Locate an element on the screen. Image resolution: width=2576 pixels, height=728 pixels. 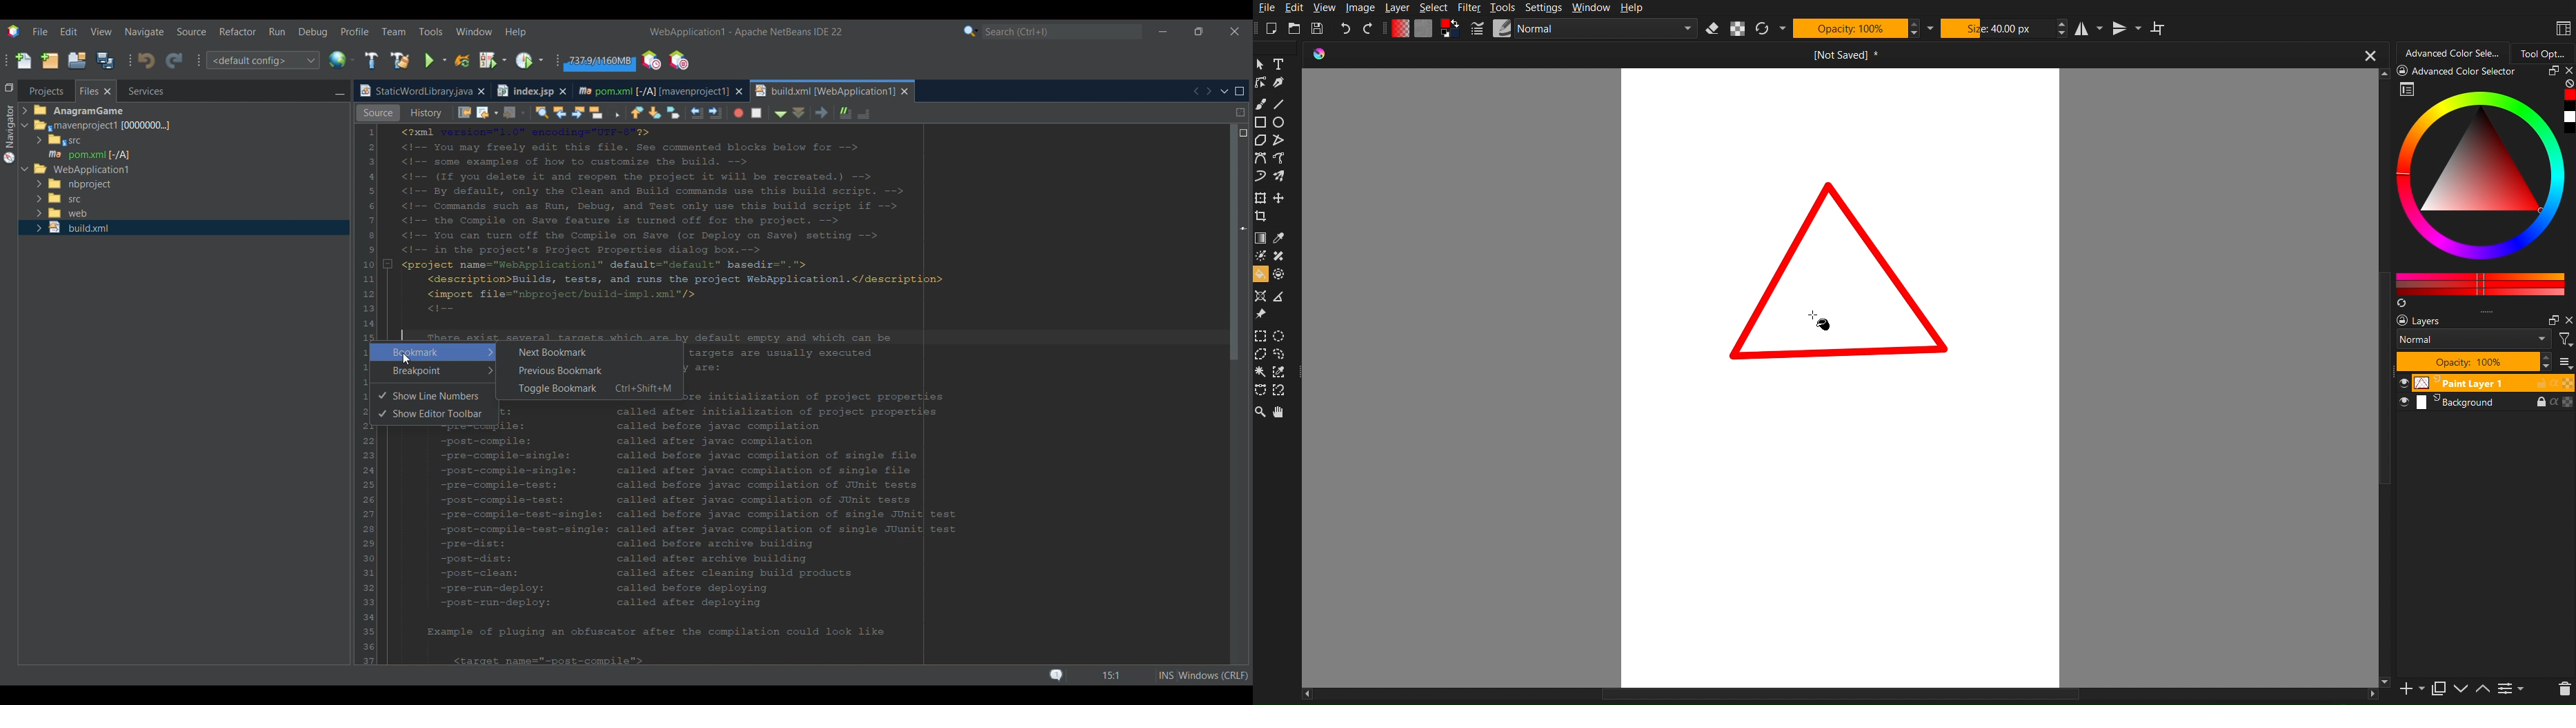
Brush Tools is located at coordinates (1261, 103).